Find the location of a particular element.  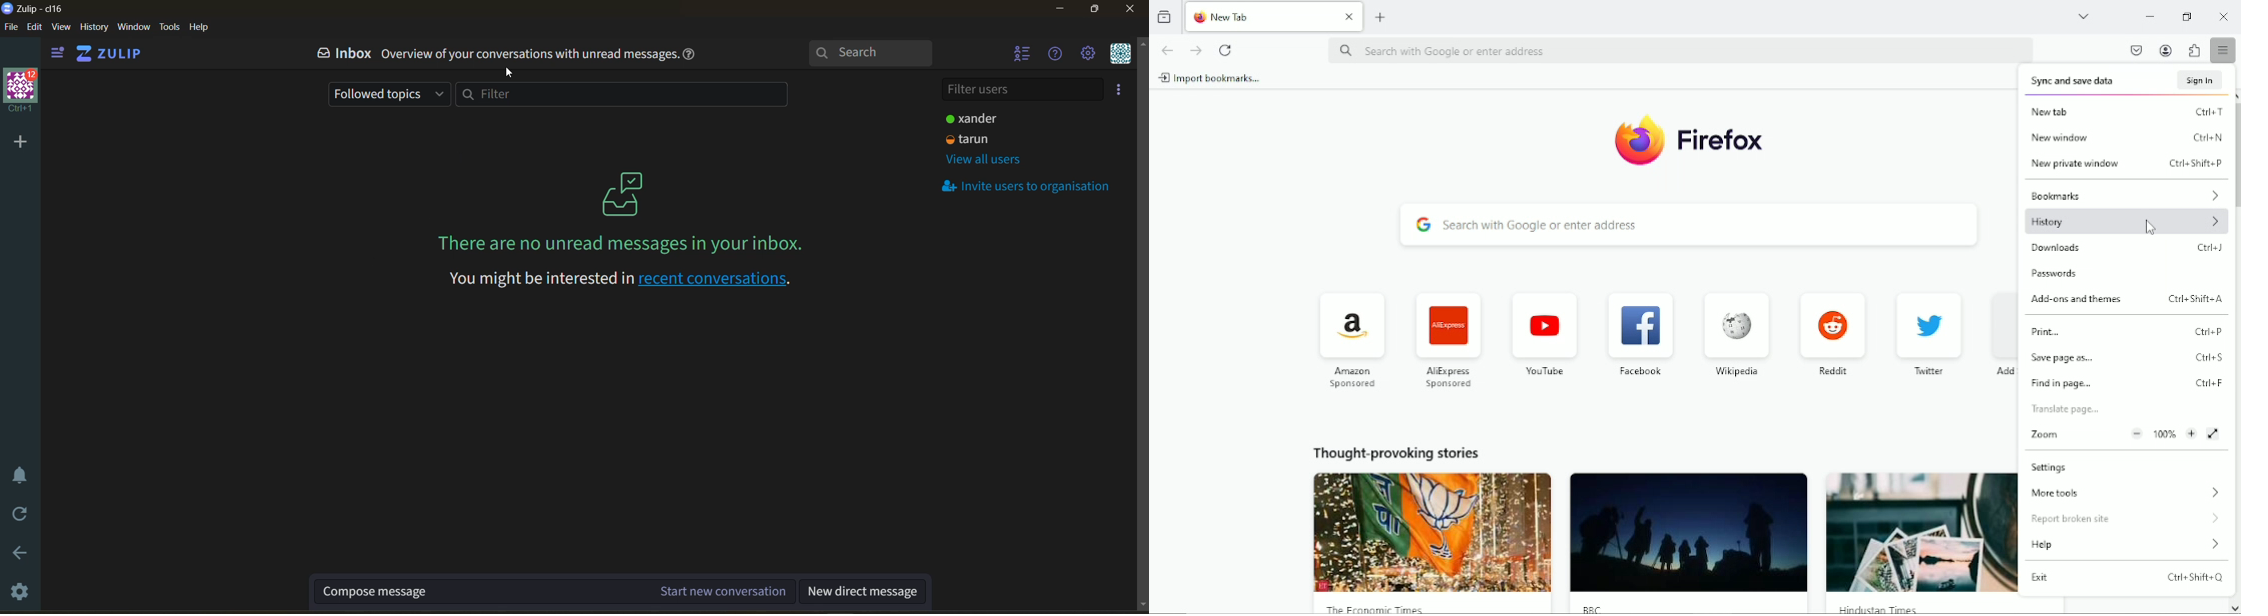

home is located at coordinates (115, 54).